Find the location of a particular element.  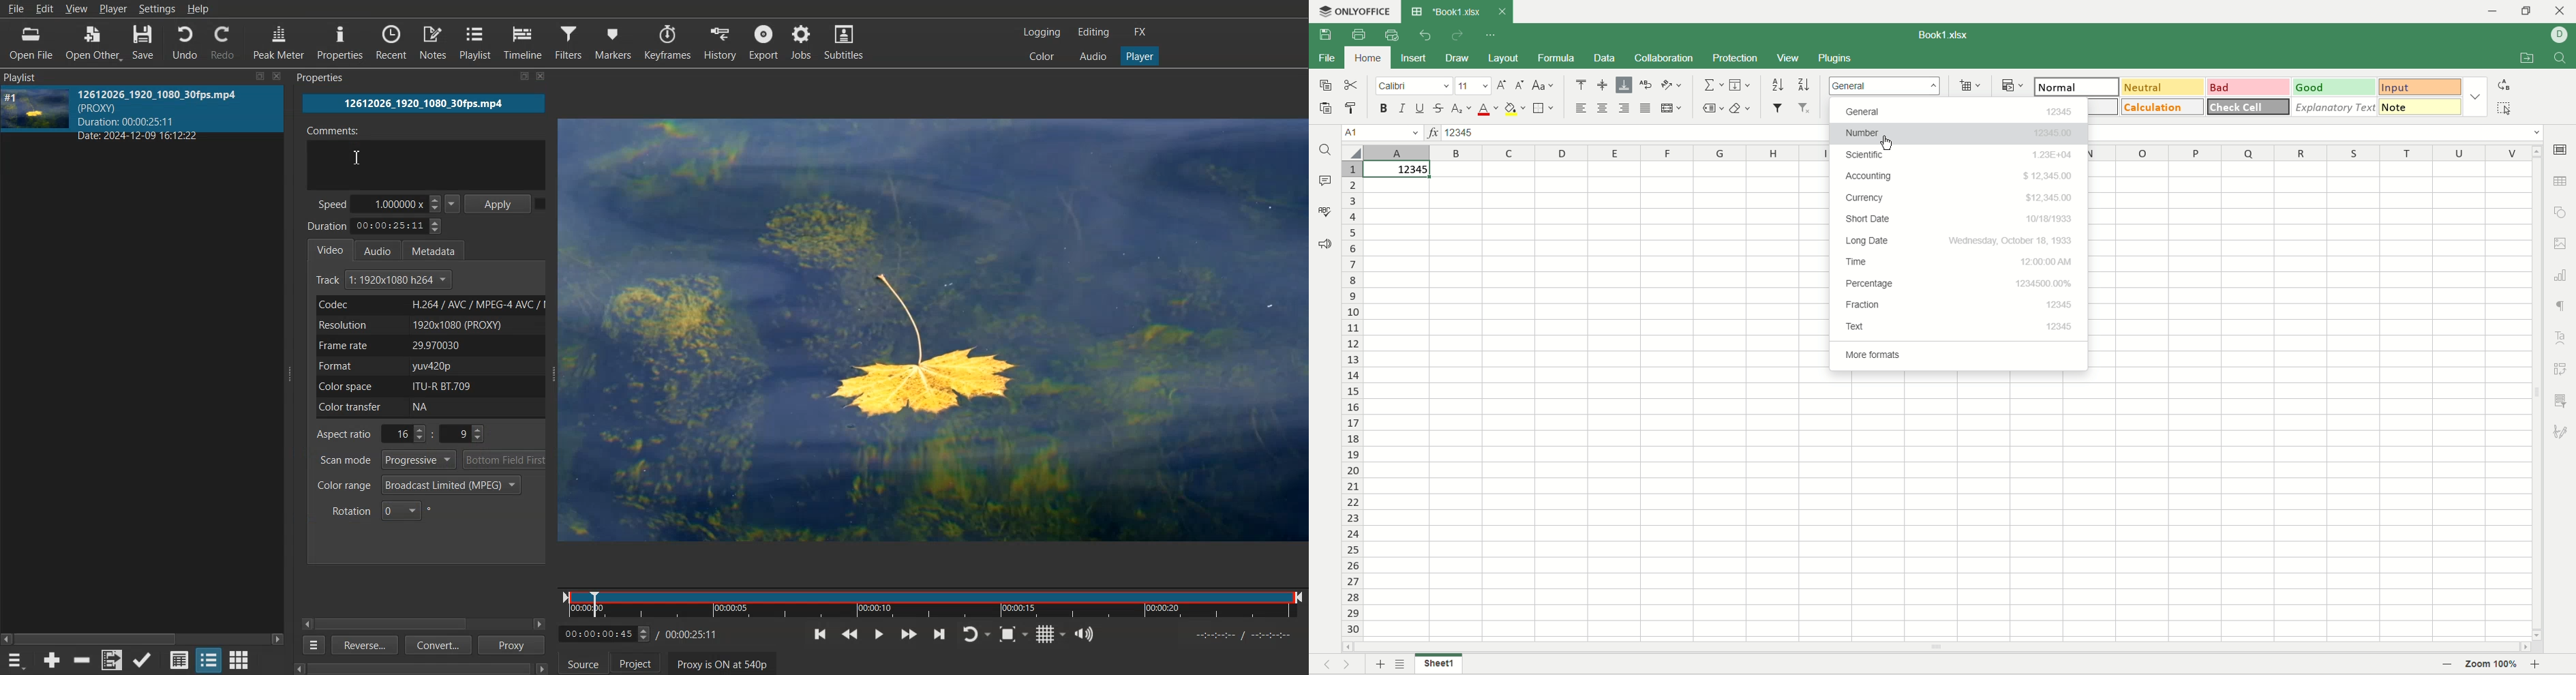

print is located at coordinates (1359, 34).